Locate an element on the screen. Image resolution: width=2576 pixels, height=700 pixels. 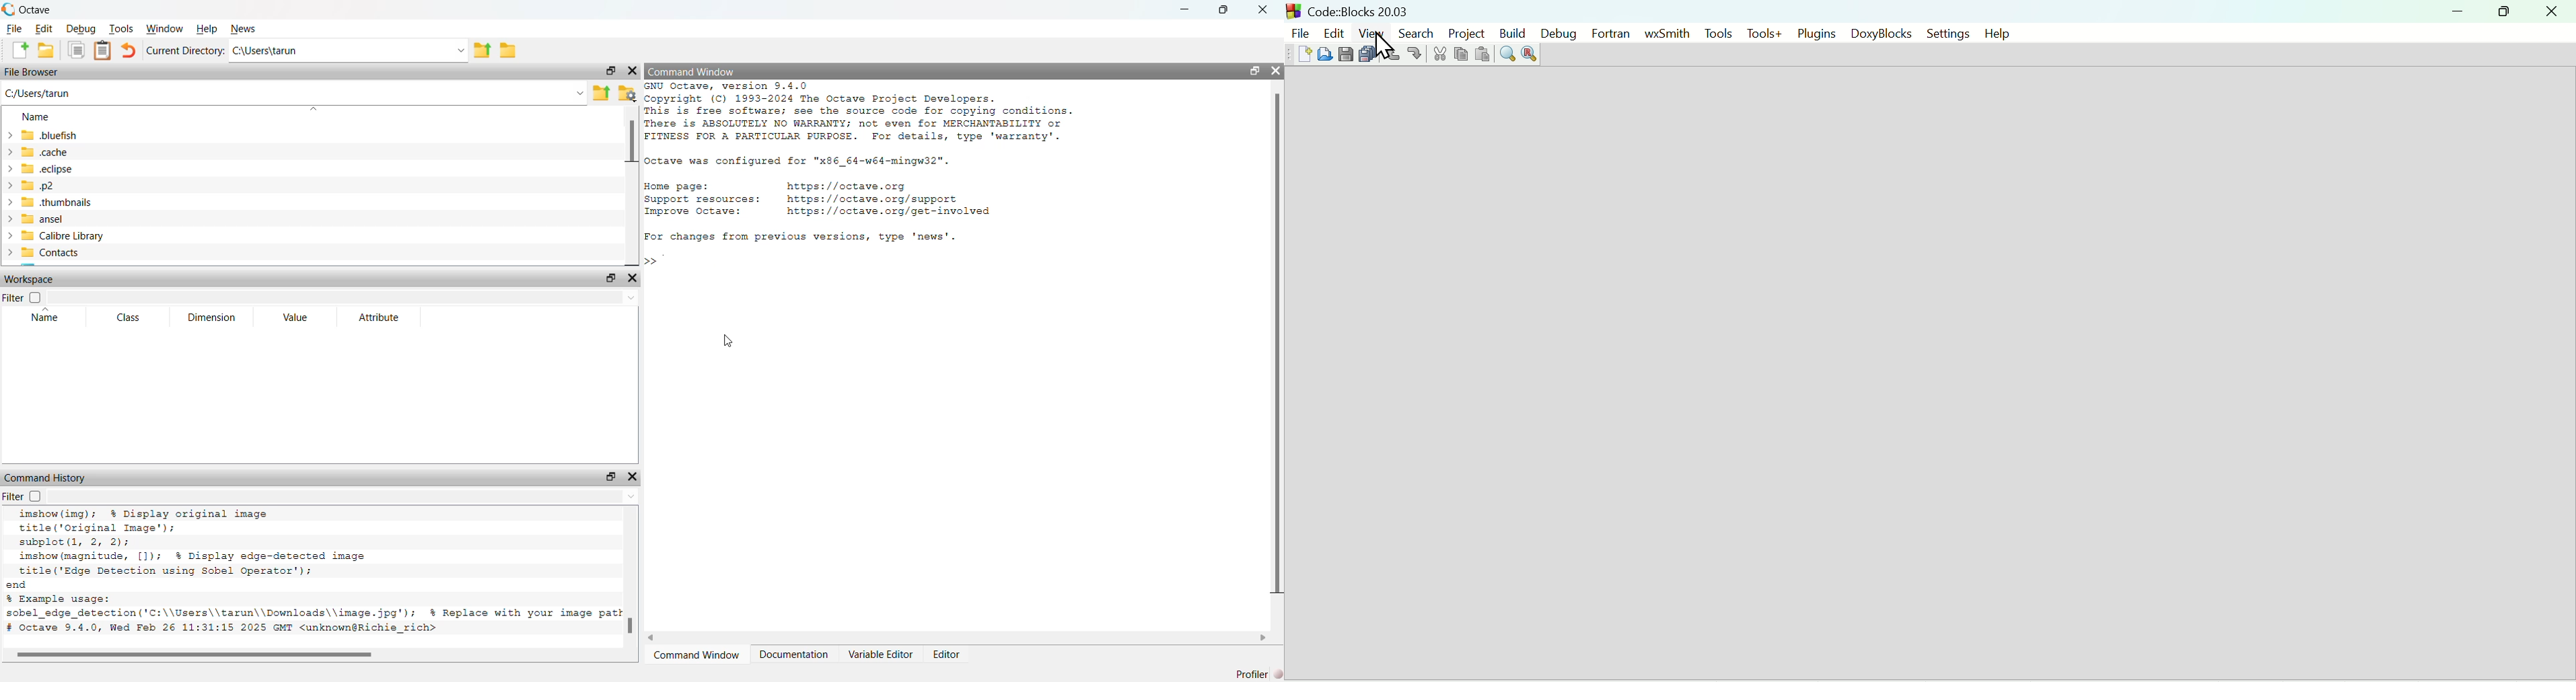
DoxyBlocks is located at coordinates (1877, 33).